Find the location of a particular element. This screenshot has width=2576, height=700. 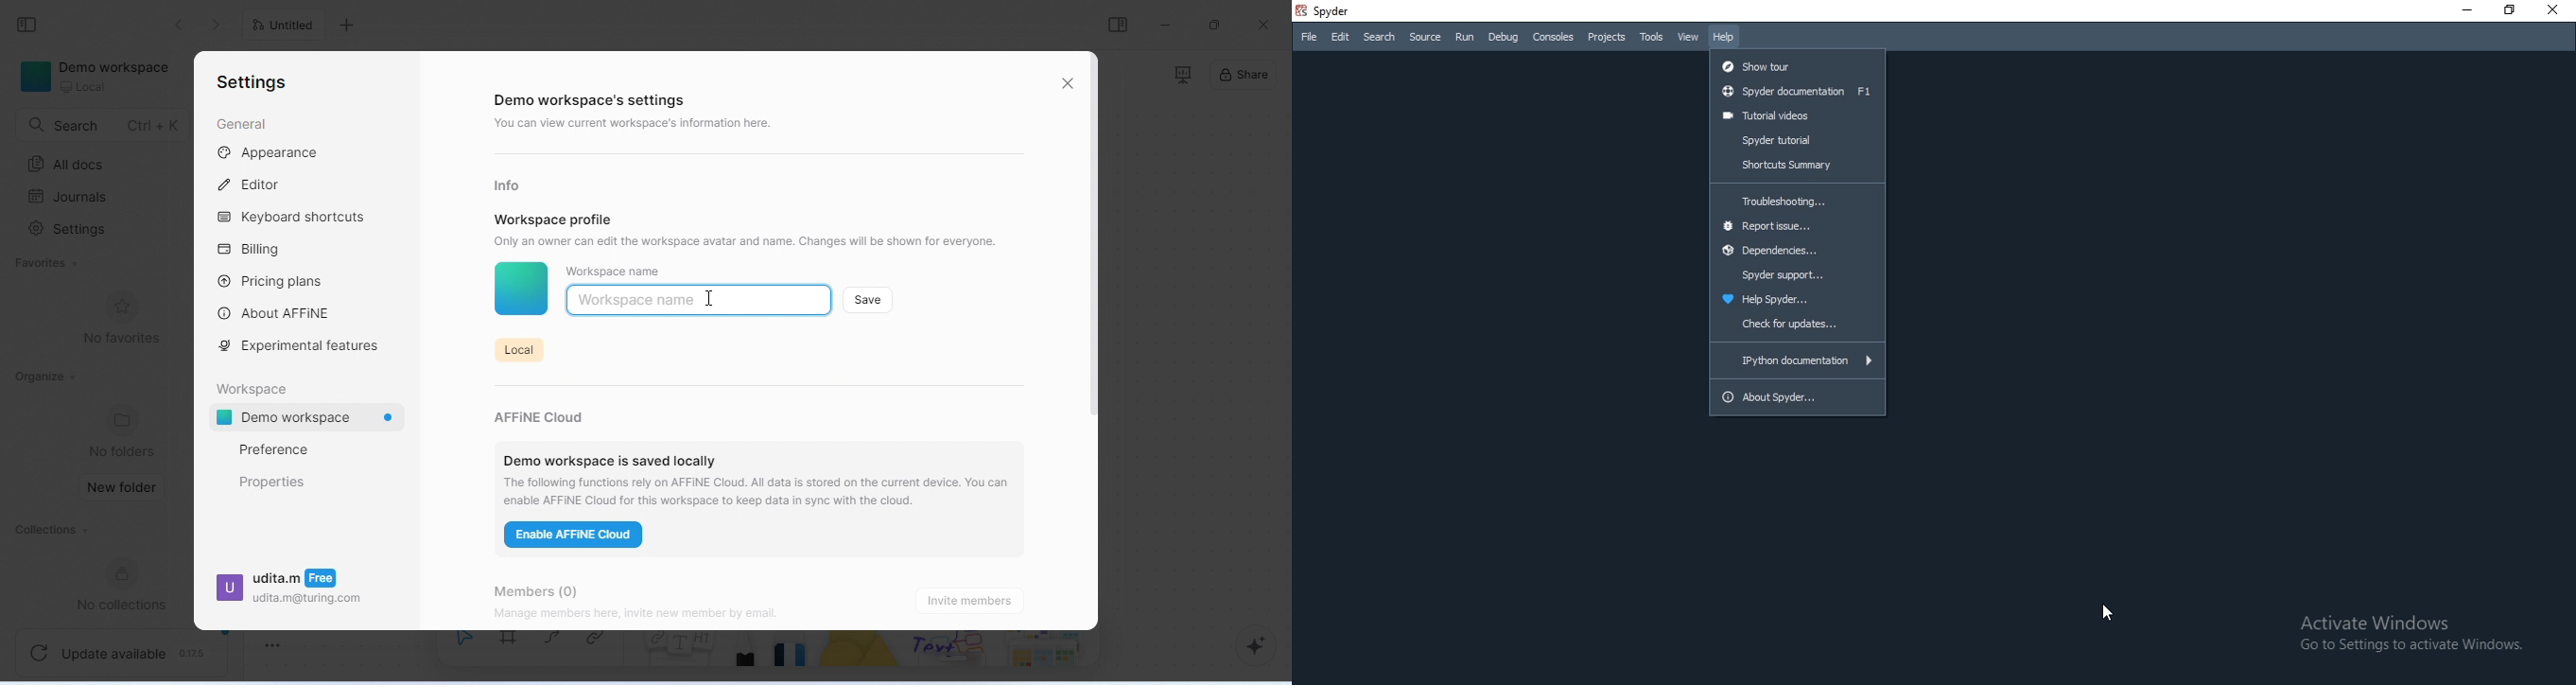

Debug is located at coordinates (1502, 36).